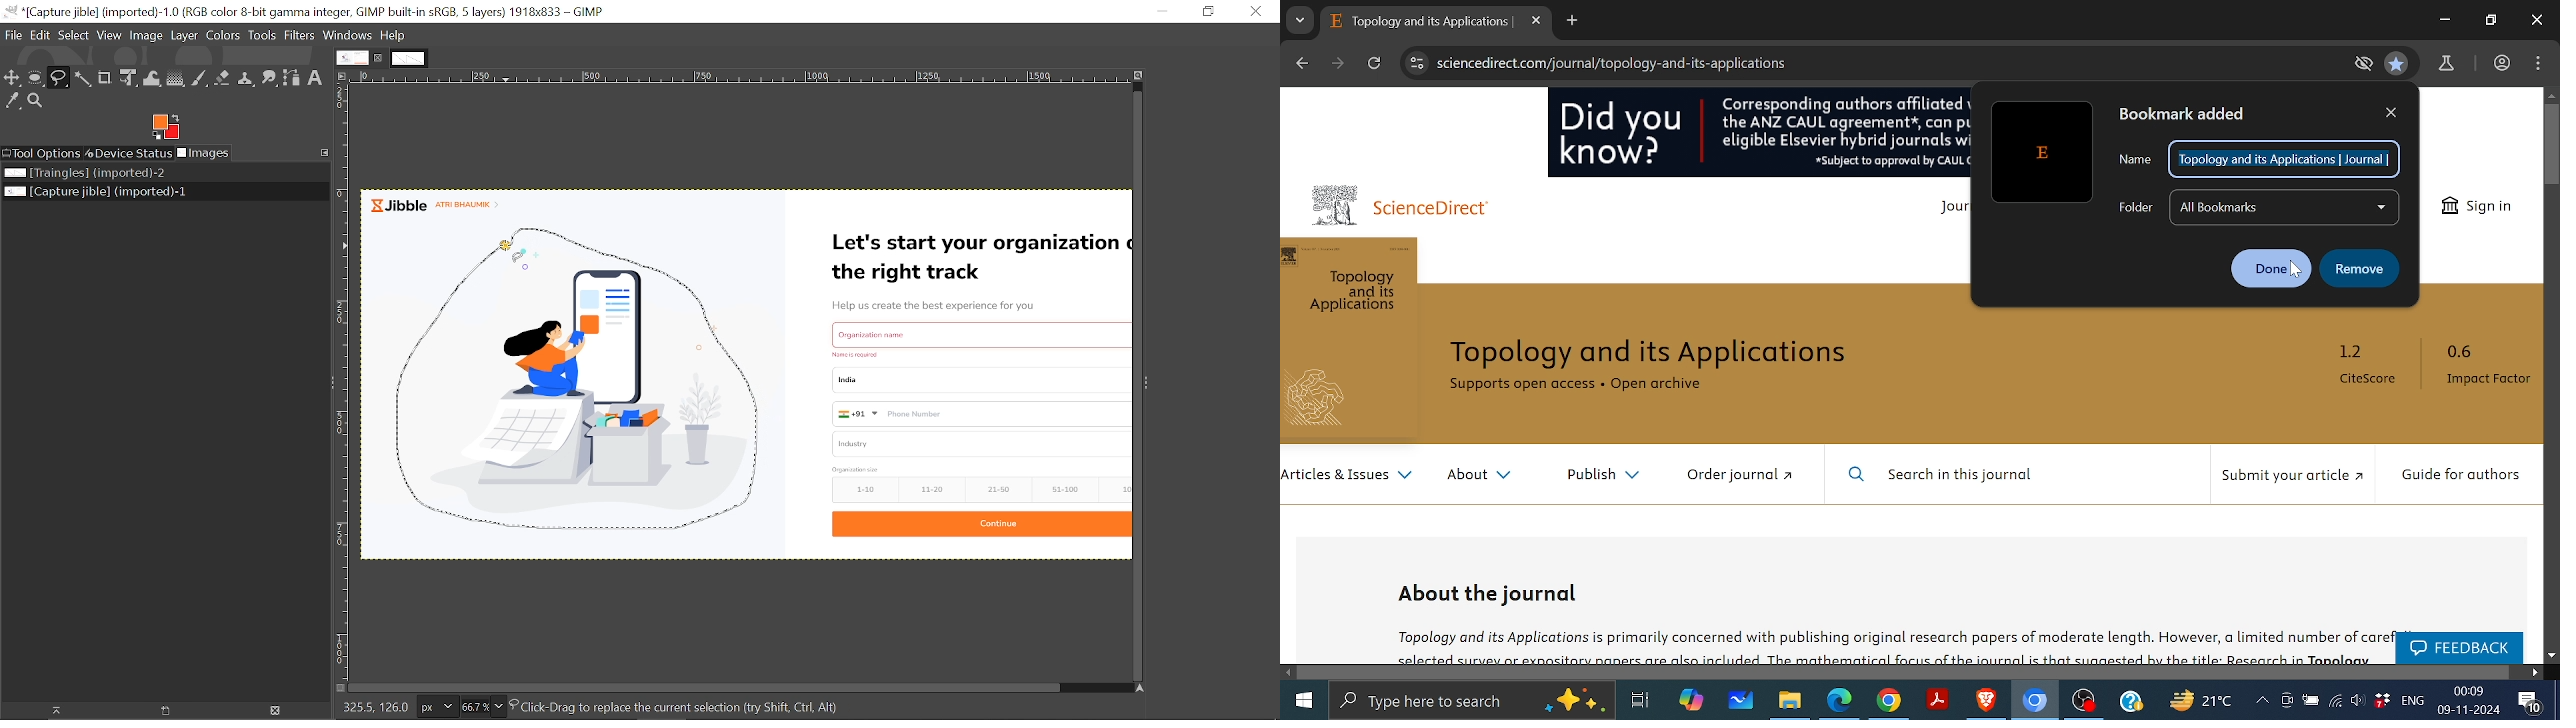 The width and height of the screenshot is (2576, 728). Describe the element at coordinates (372, 708) in the screenshot. I see `coordinates` at that location.